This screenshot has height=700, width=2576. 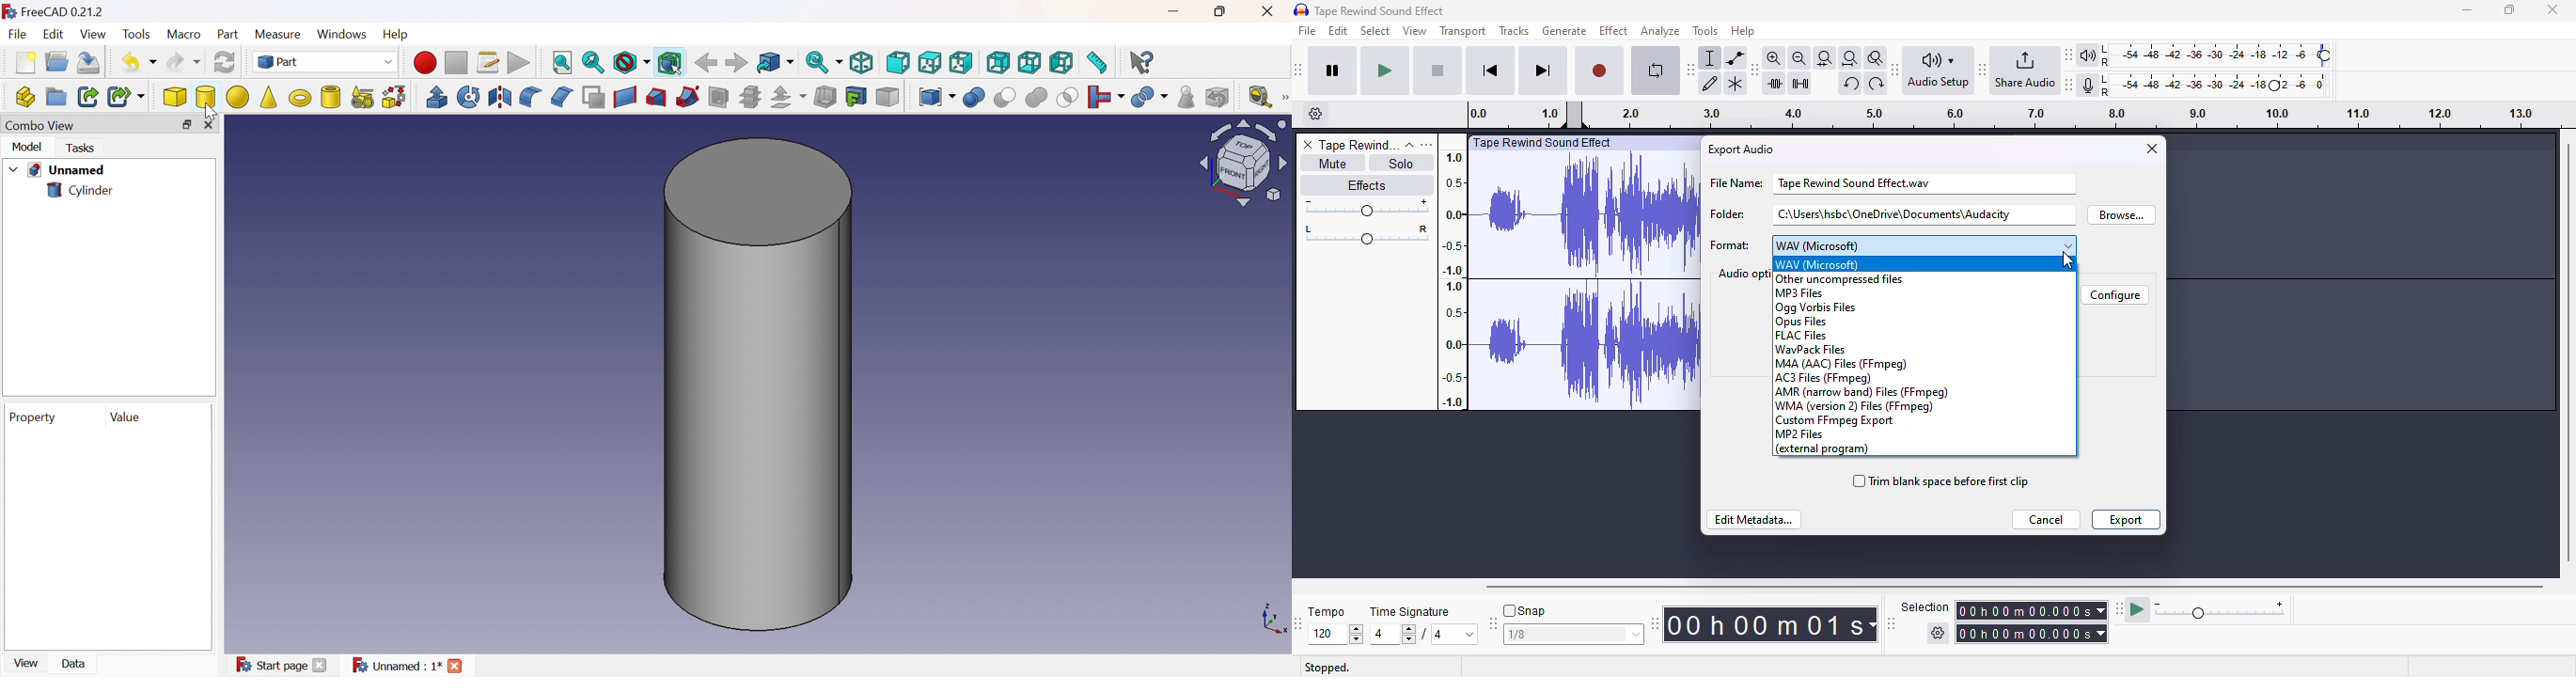 What do you see at coordinates (1773, 57) in the screenshot?
I see `zoom in` at bounding box center [1773, 57].